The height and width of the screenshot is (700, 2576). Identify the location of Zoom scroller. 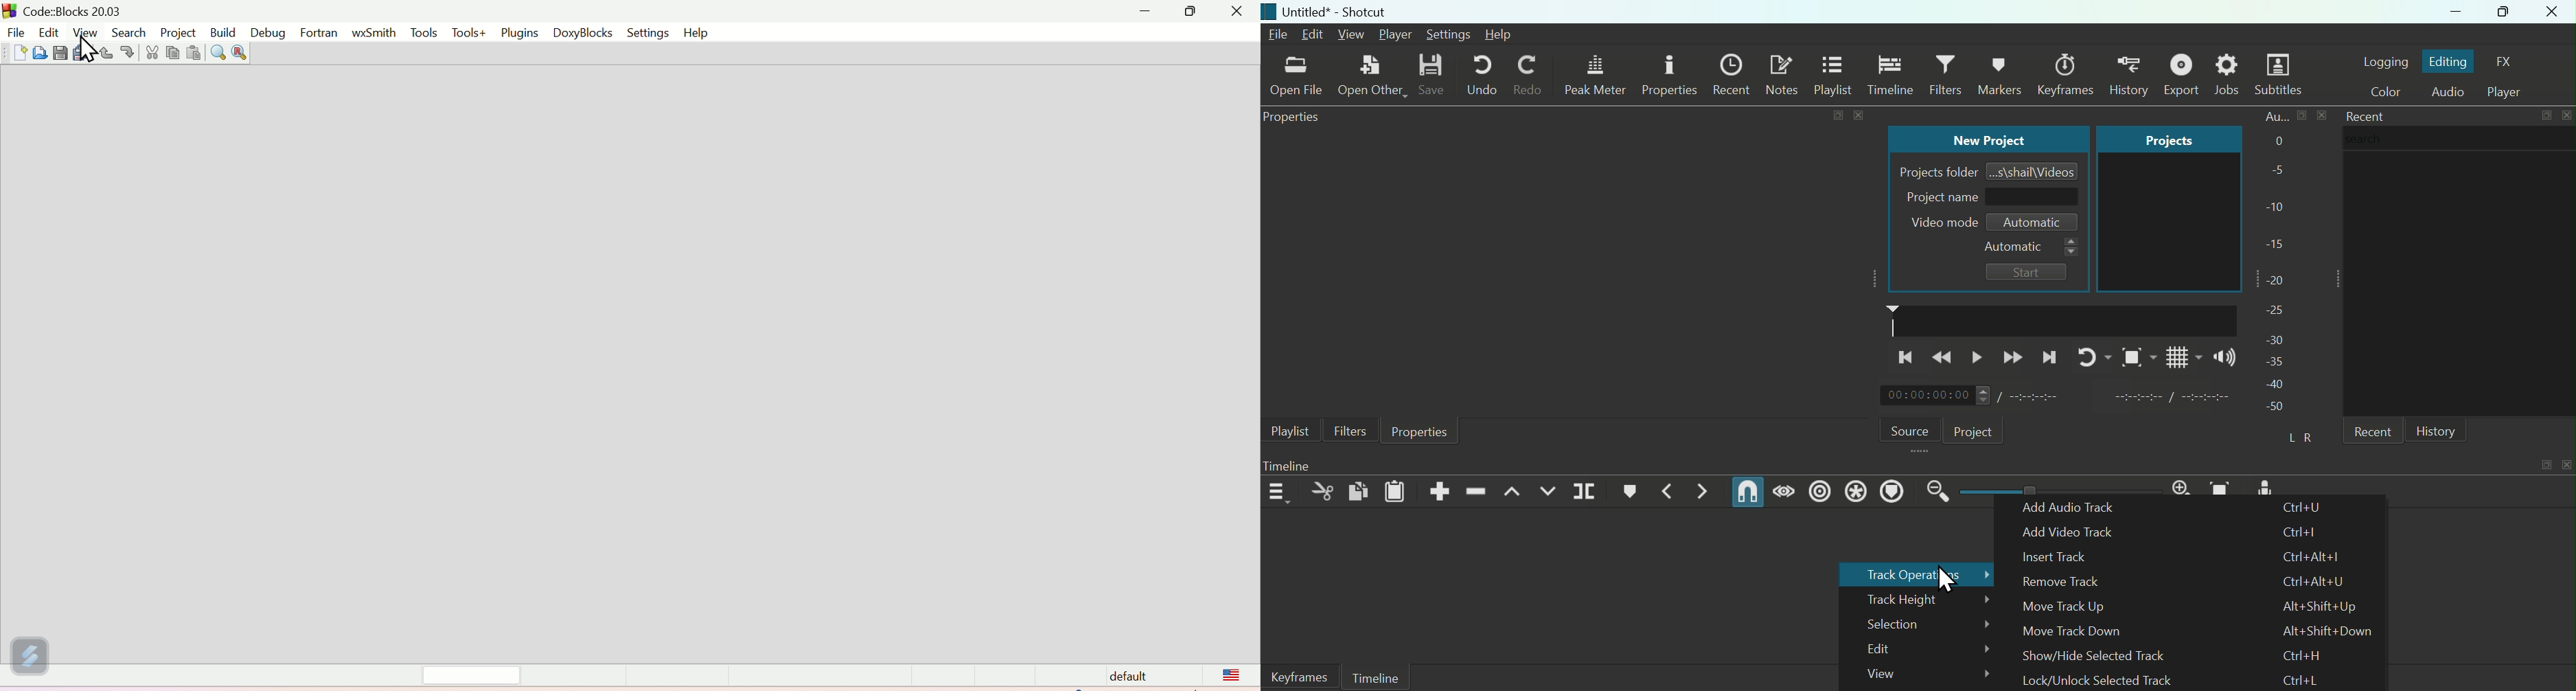
(2056, 489).